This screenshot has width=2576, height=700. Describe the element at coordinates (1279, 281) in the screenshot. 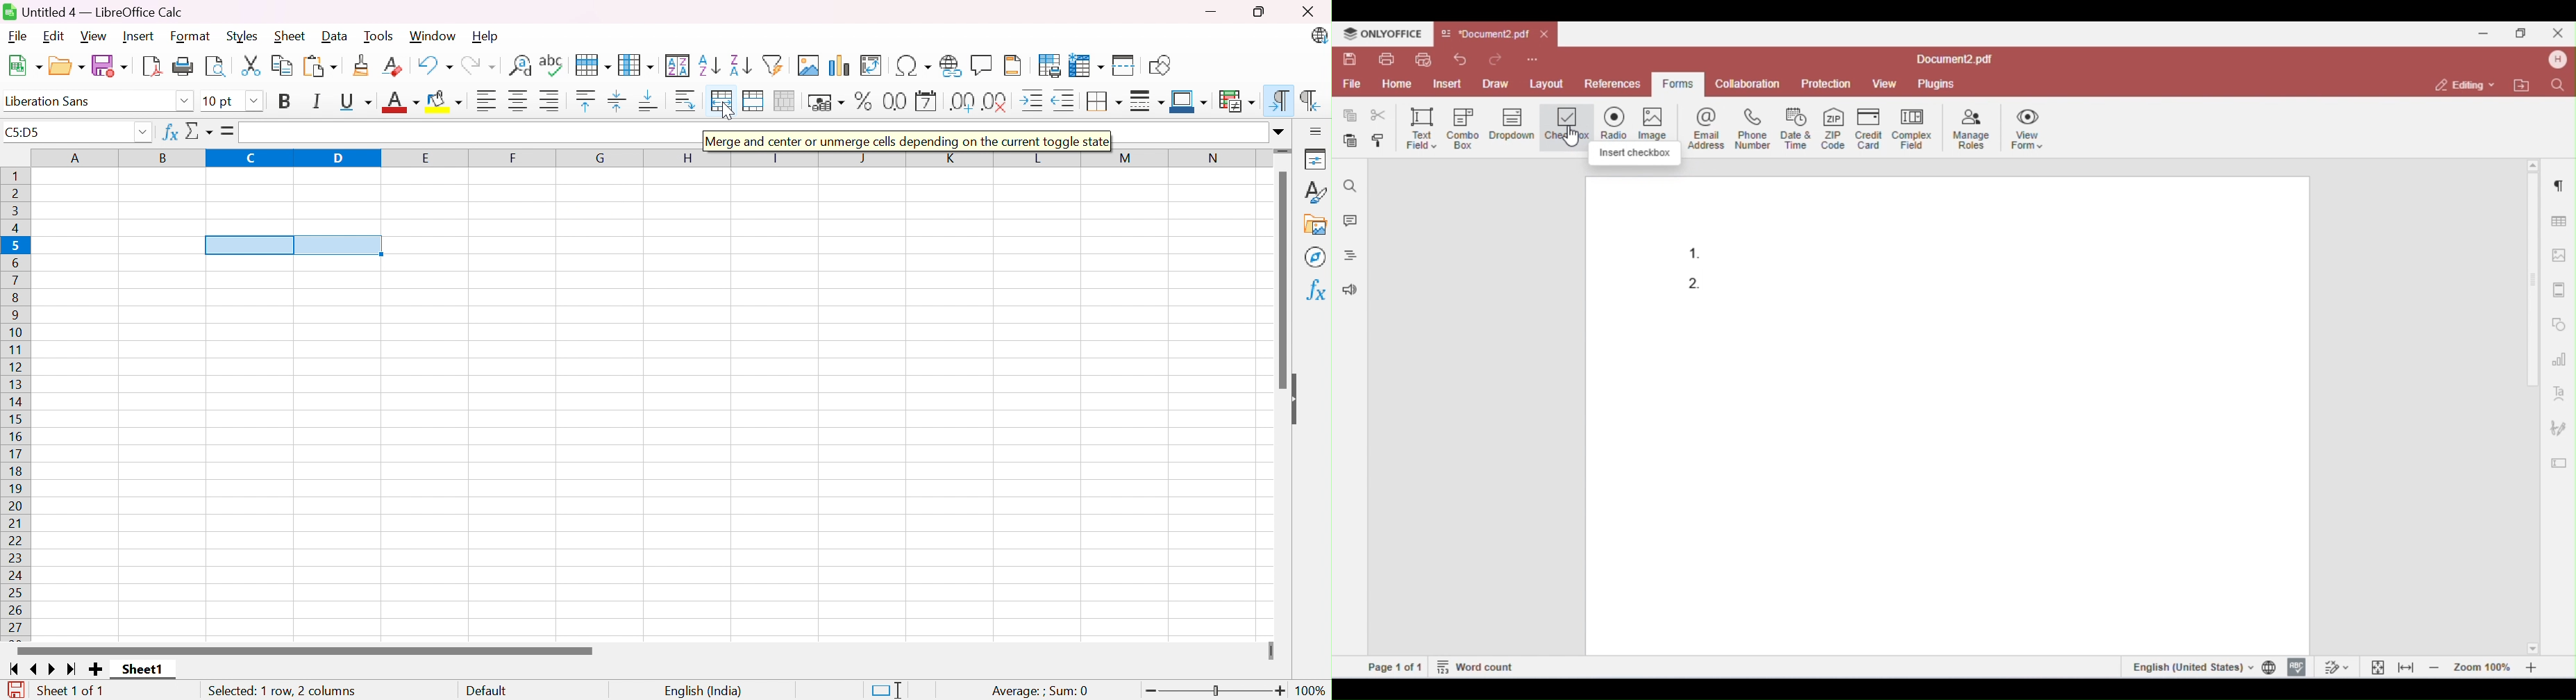

I see `Scroll Bar` at that location.